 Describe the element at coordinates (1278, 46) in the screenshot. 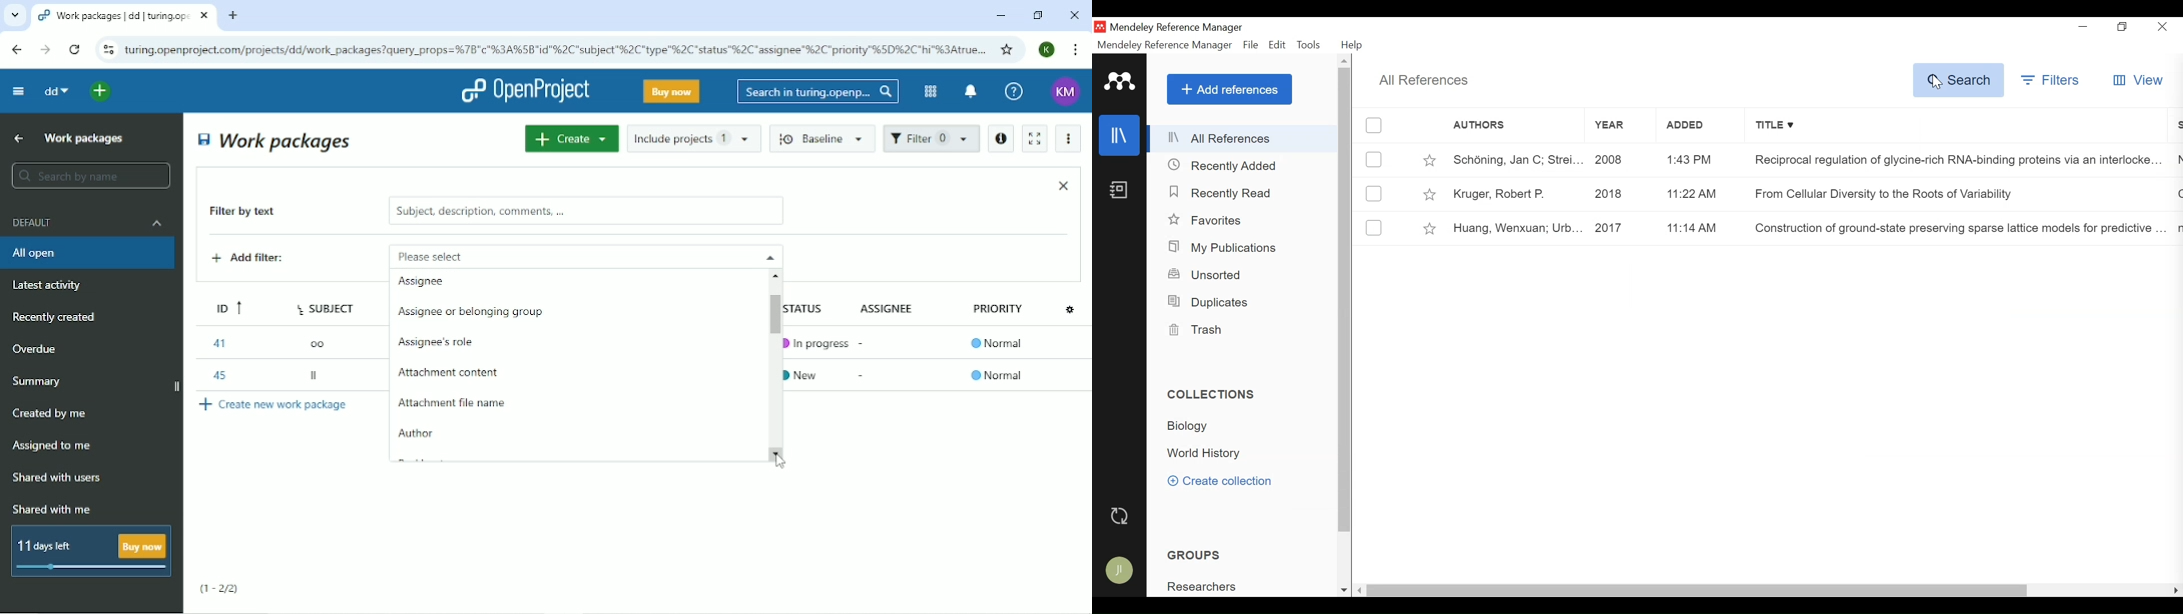

I see `Edit` at that location.